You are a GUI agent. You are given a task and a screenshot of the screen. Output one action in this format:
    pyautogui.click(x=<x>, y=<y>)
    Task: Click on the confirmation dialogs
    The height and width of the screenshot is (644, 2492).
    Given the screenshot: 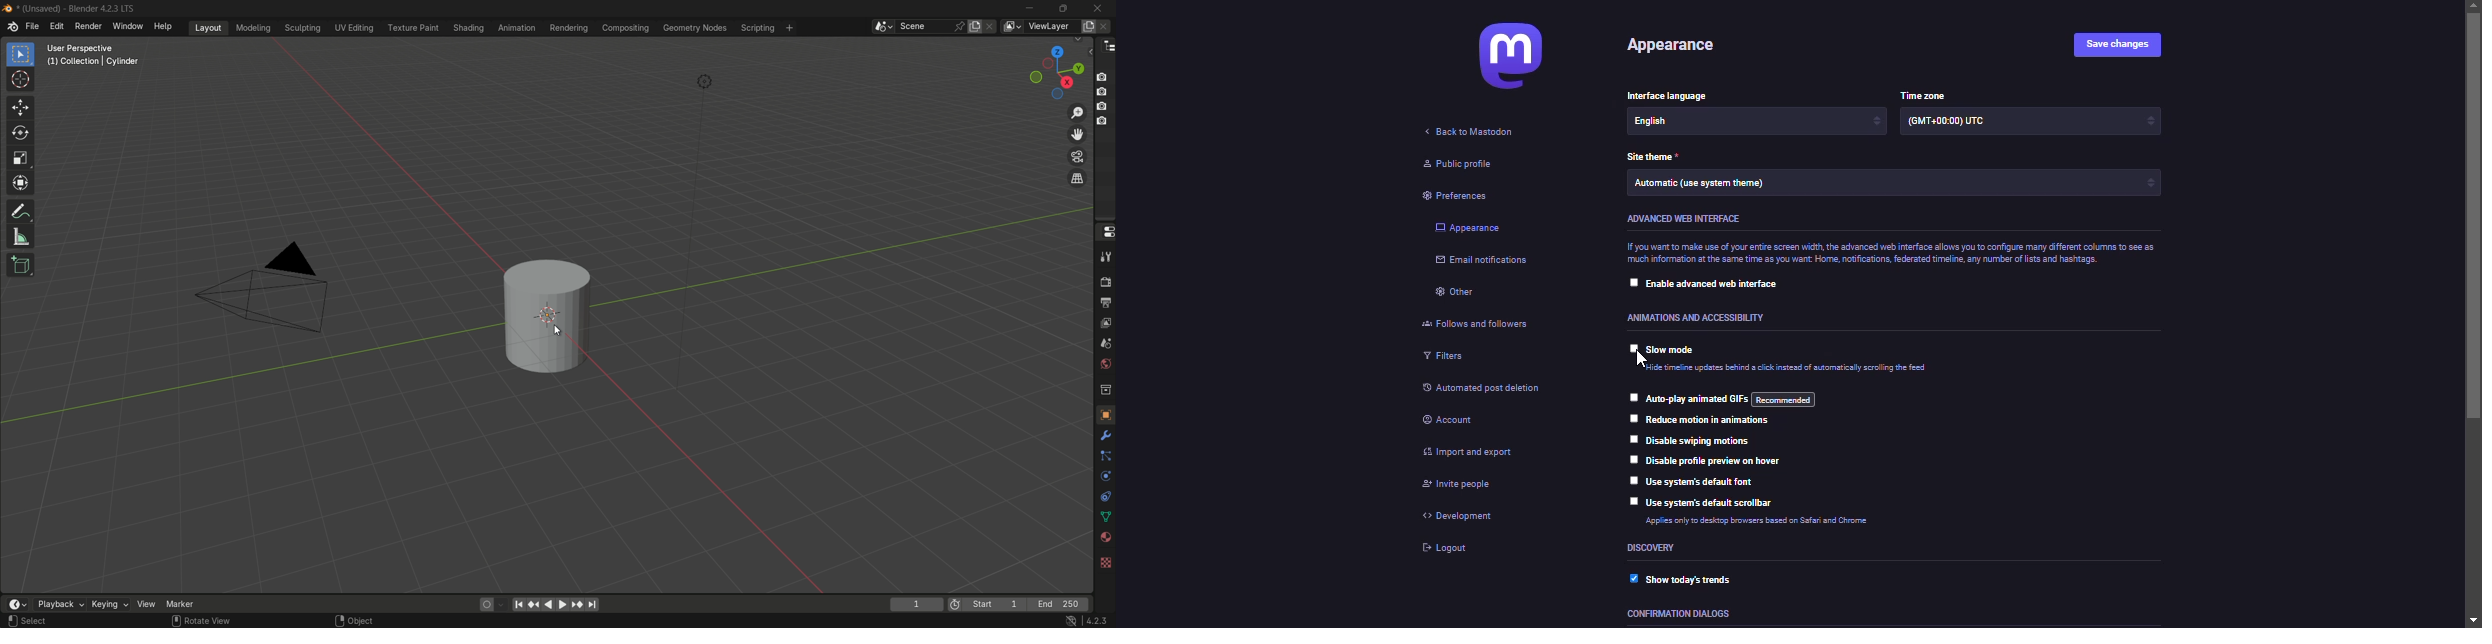 What is the action you would take?
    pyautogui.click(x=1684, y=616)
    